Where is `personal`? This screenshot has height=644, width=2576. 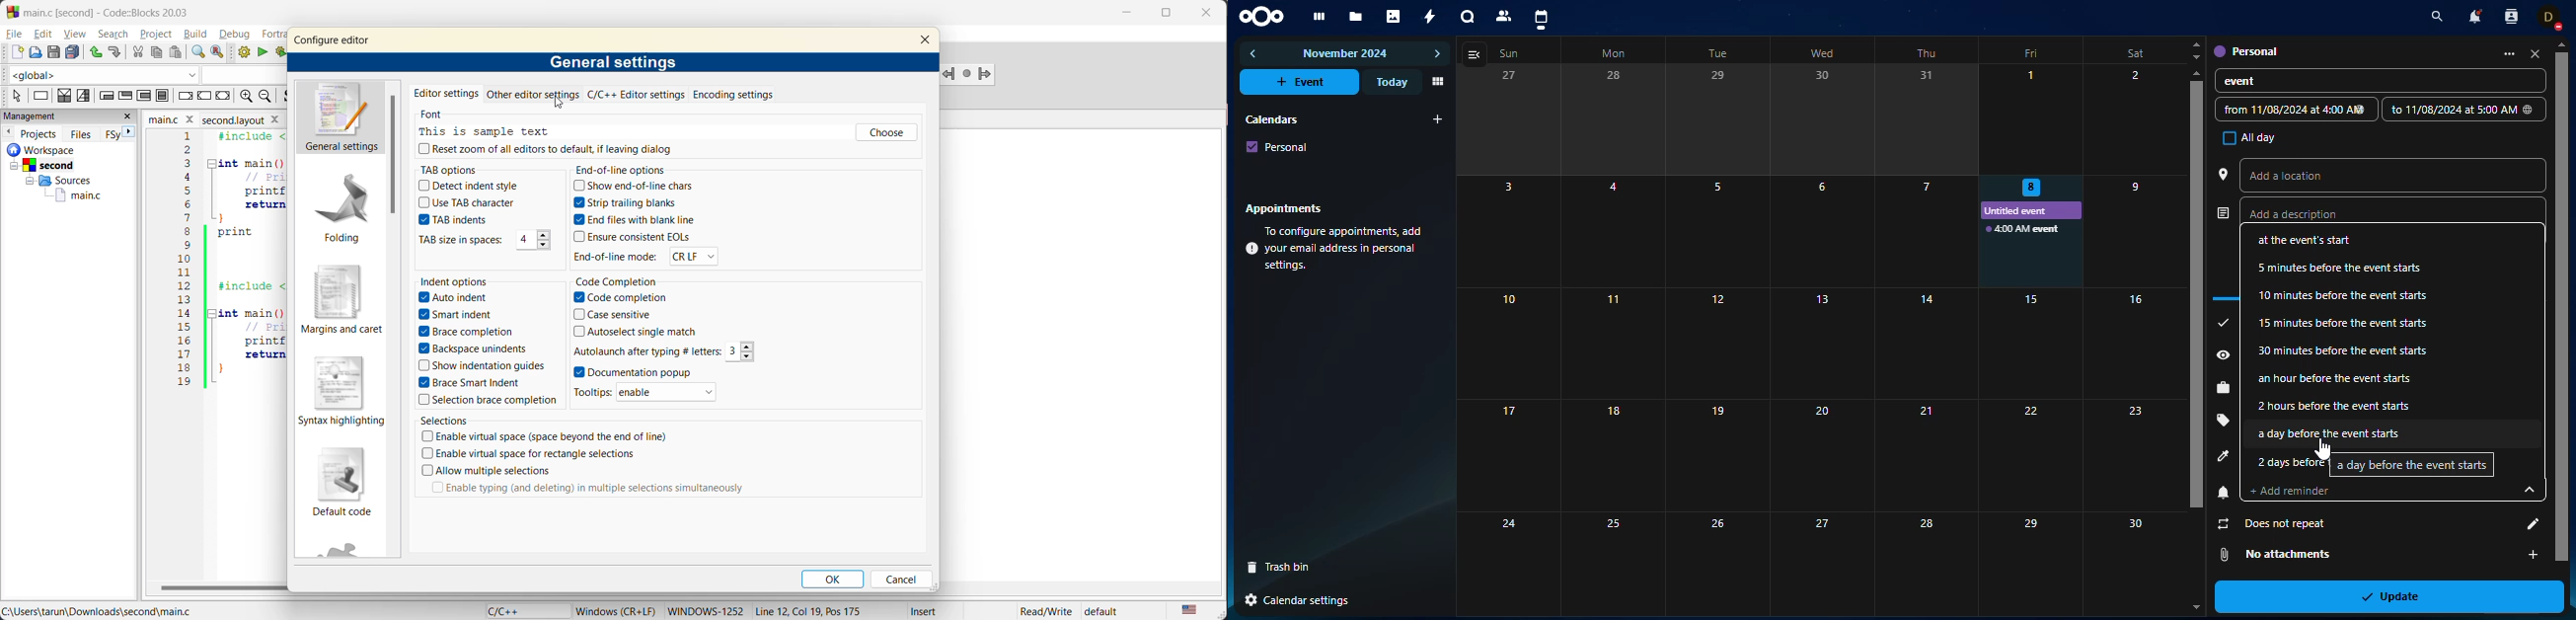
personal is located at coordinates (2245, 49).